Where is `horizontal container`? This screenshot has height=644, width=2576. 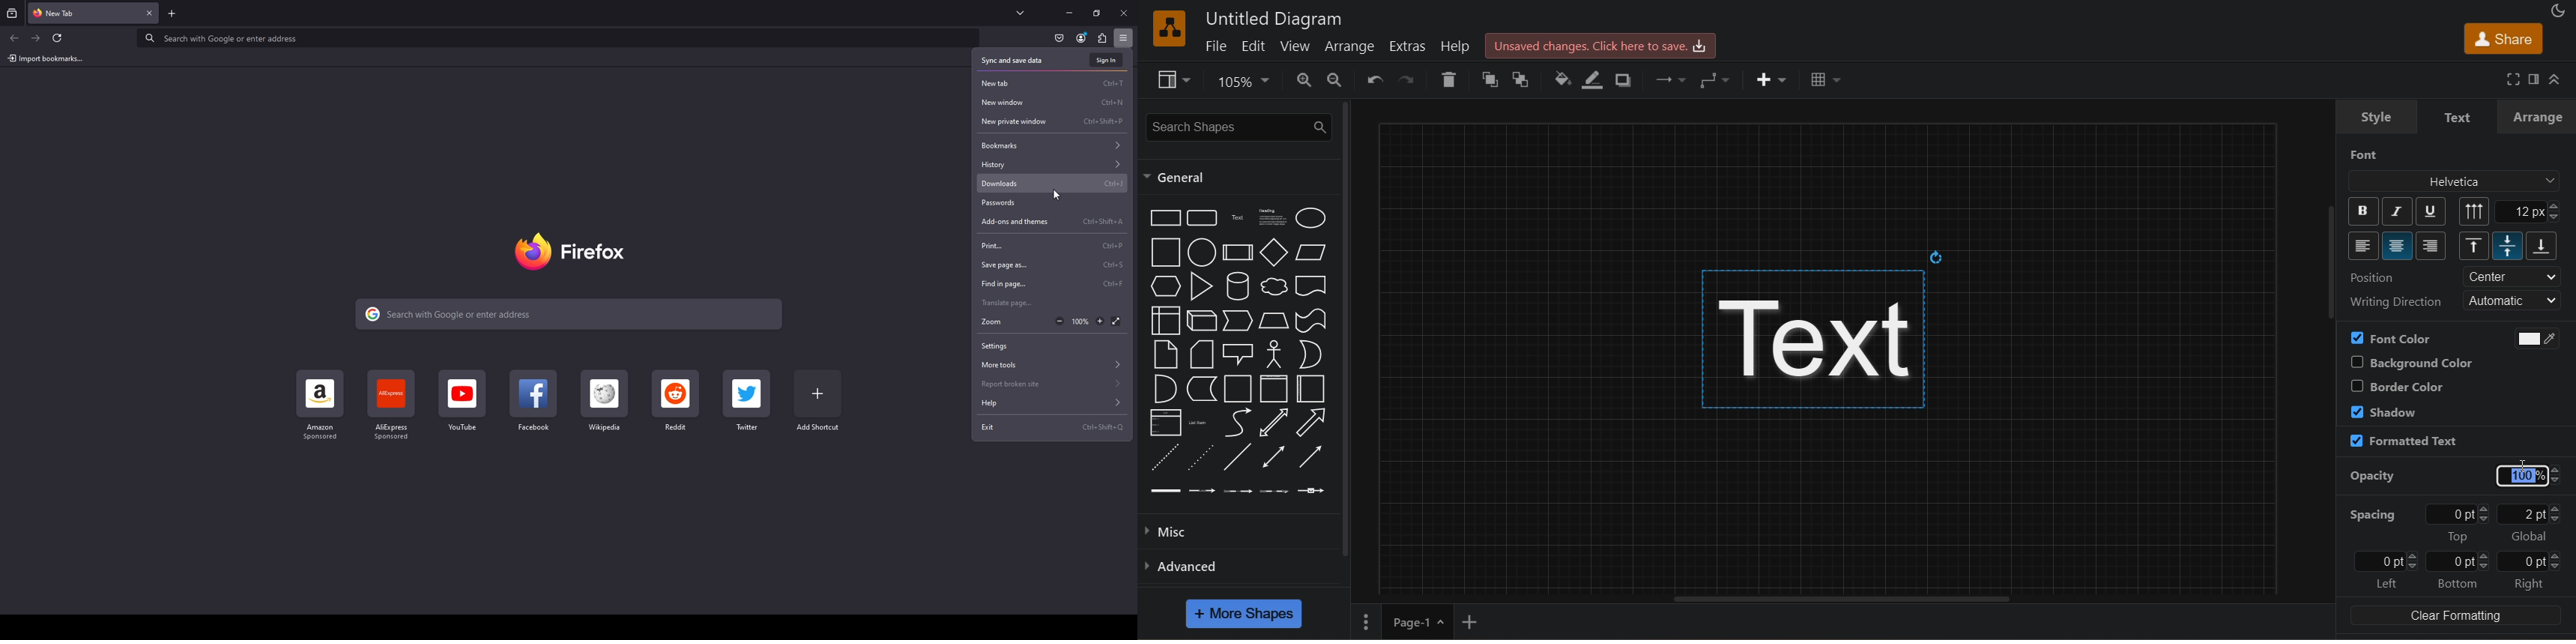
horizontal container is located at coordinates (1312, 389).